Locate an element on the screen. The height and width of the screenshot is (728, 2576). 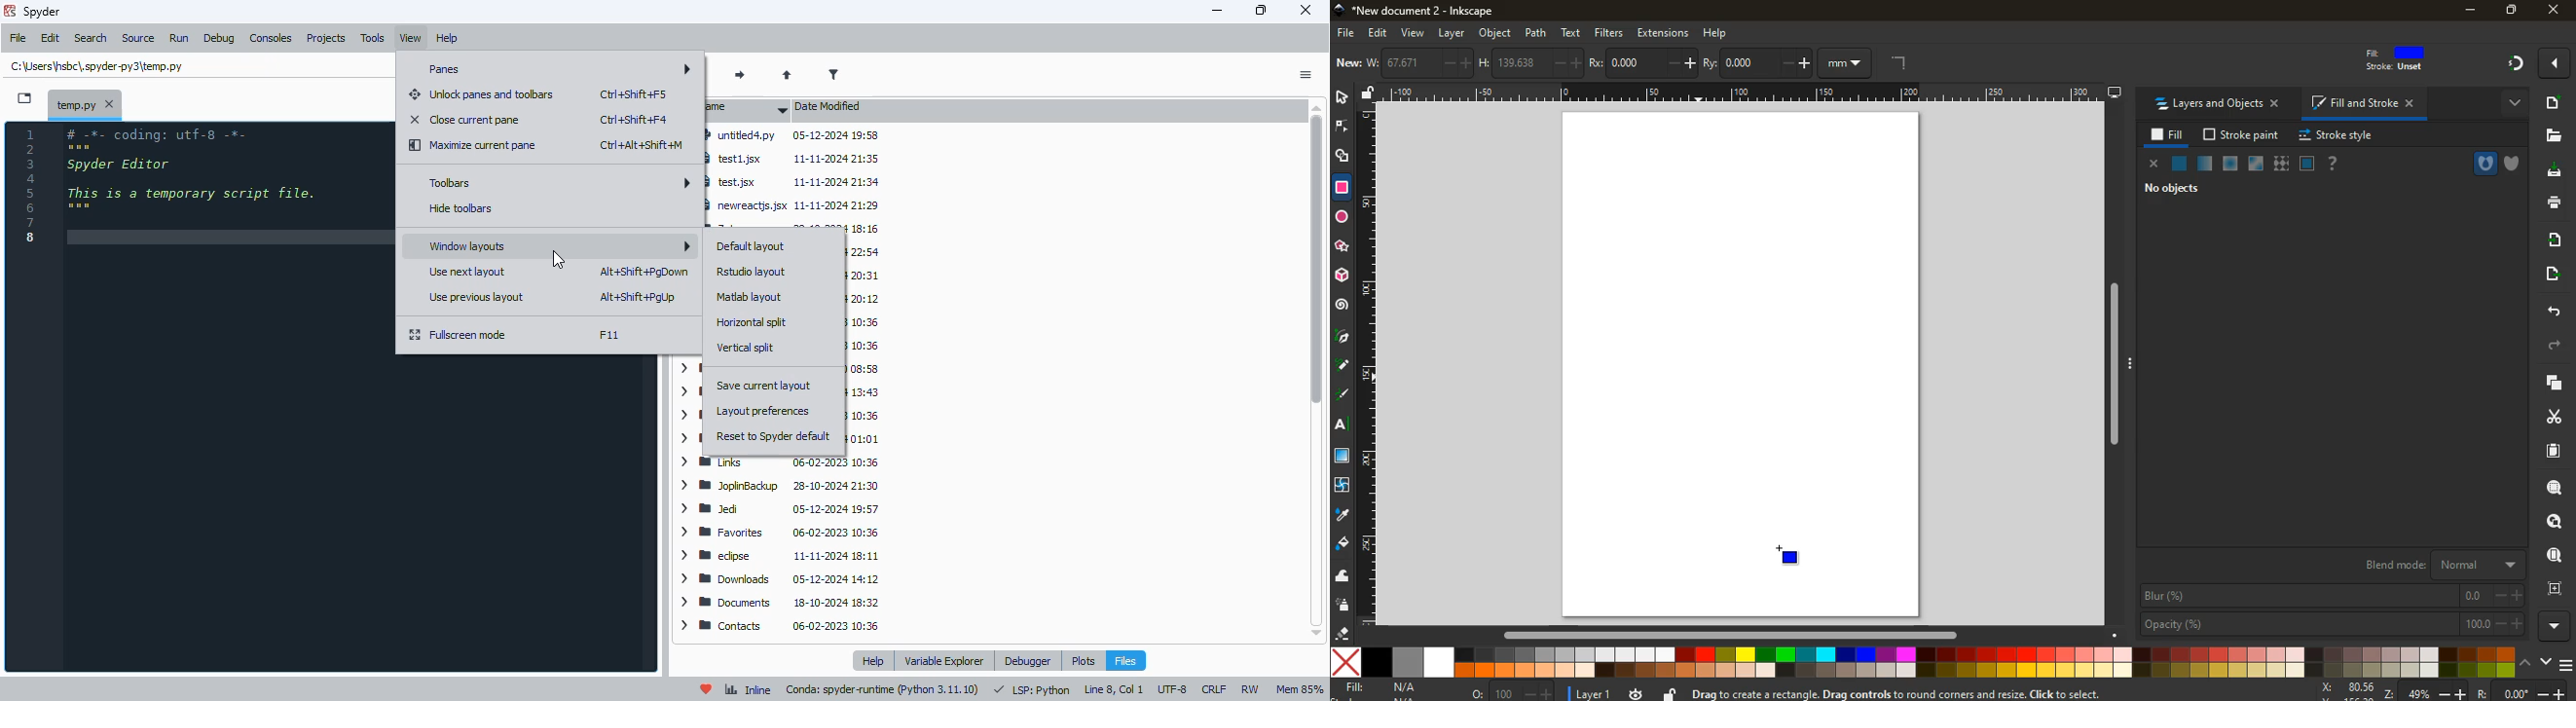
date modified is located at coordinates (831, 107).